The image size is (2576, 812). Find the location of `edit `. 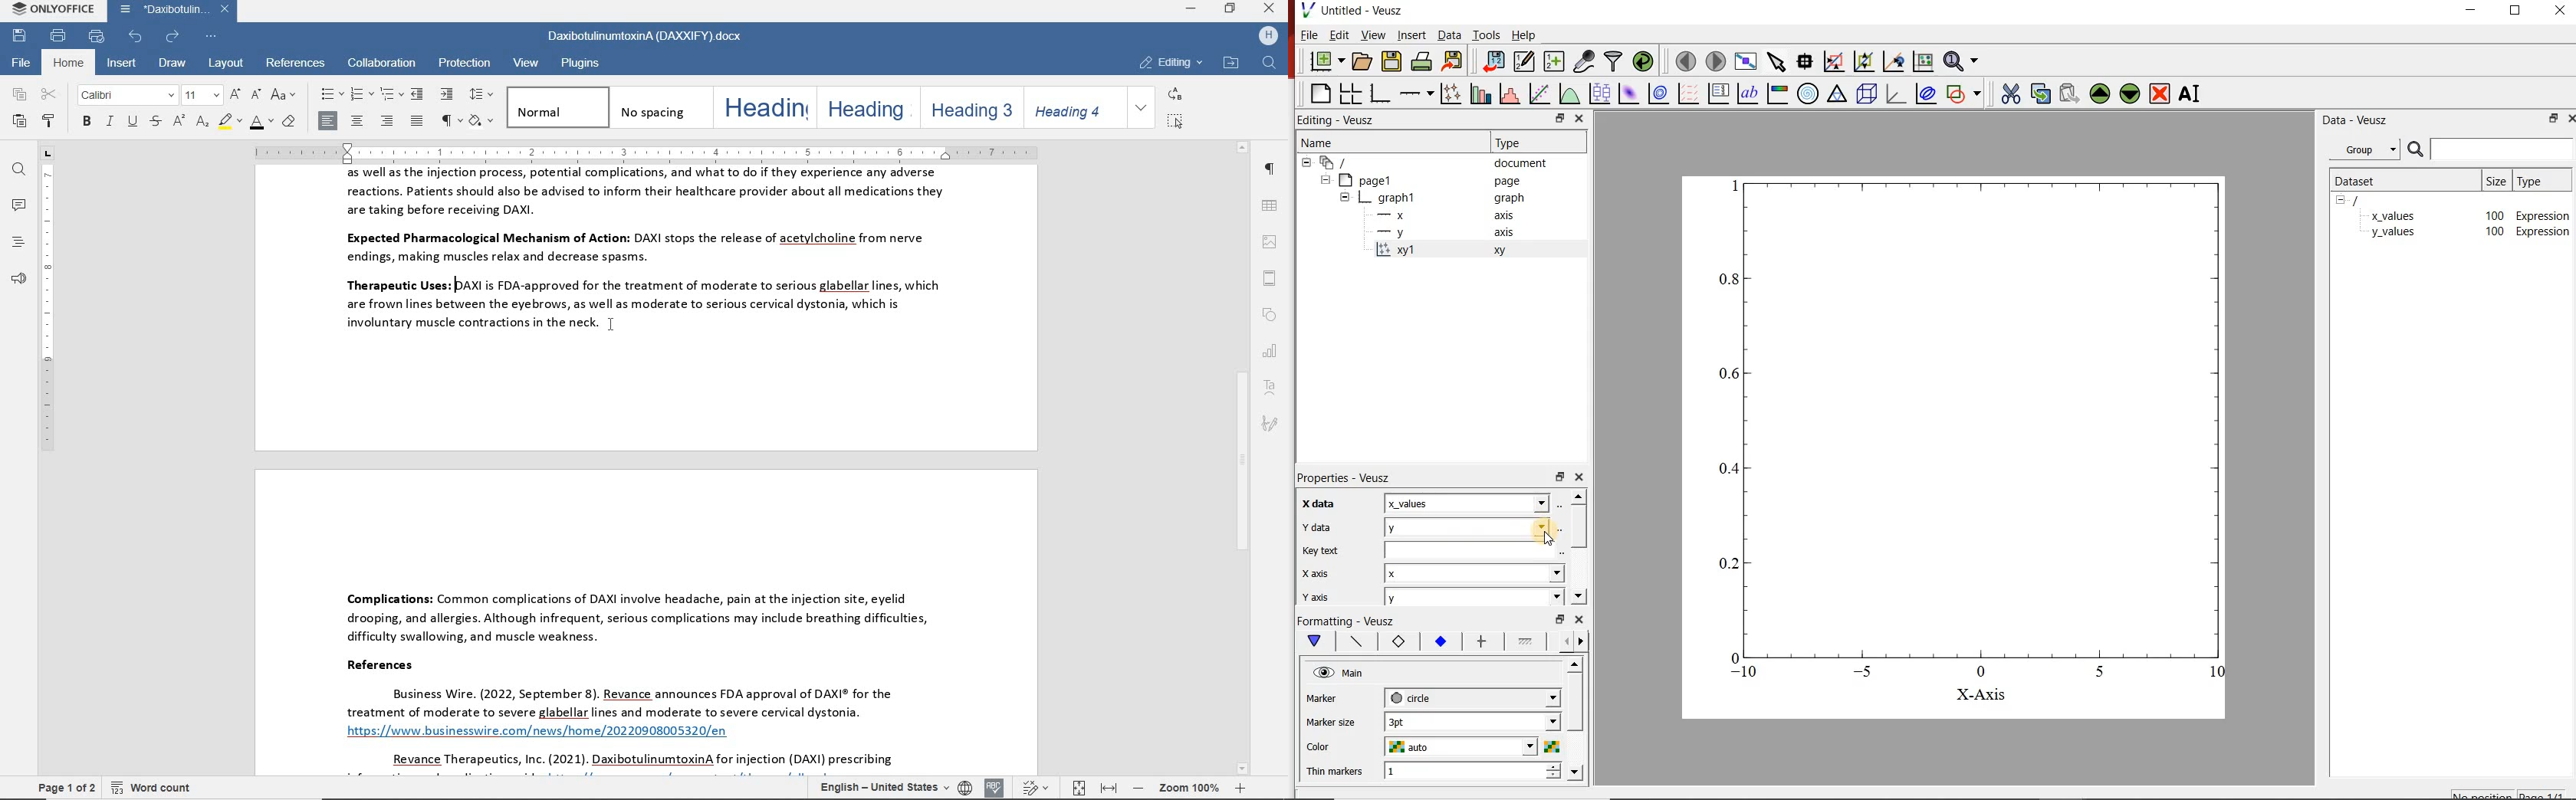

edit  is located at coordinates (1341, 34).